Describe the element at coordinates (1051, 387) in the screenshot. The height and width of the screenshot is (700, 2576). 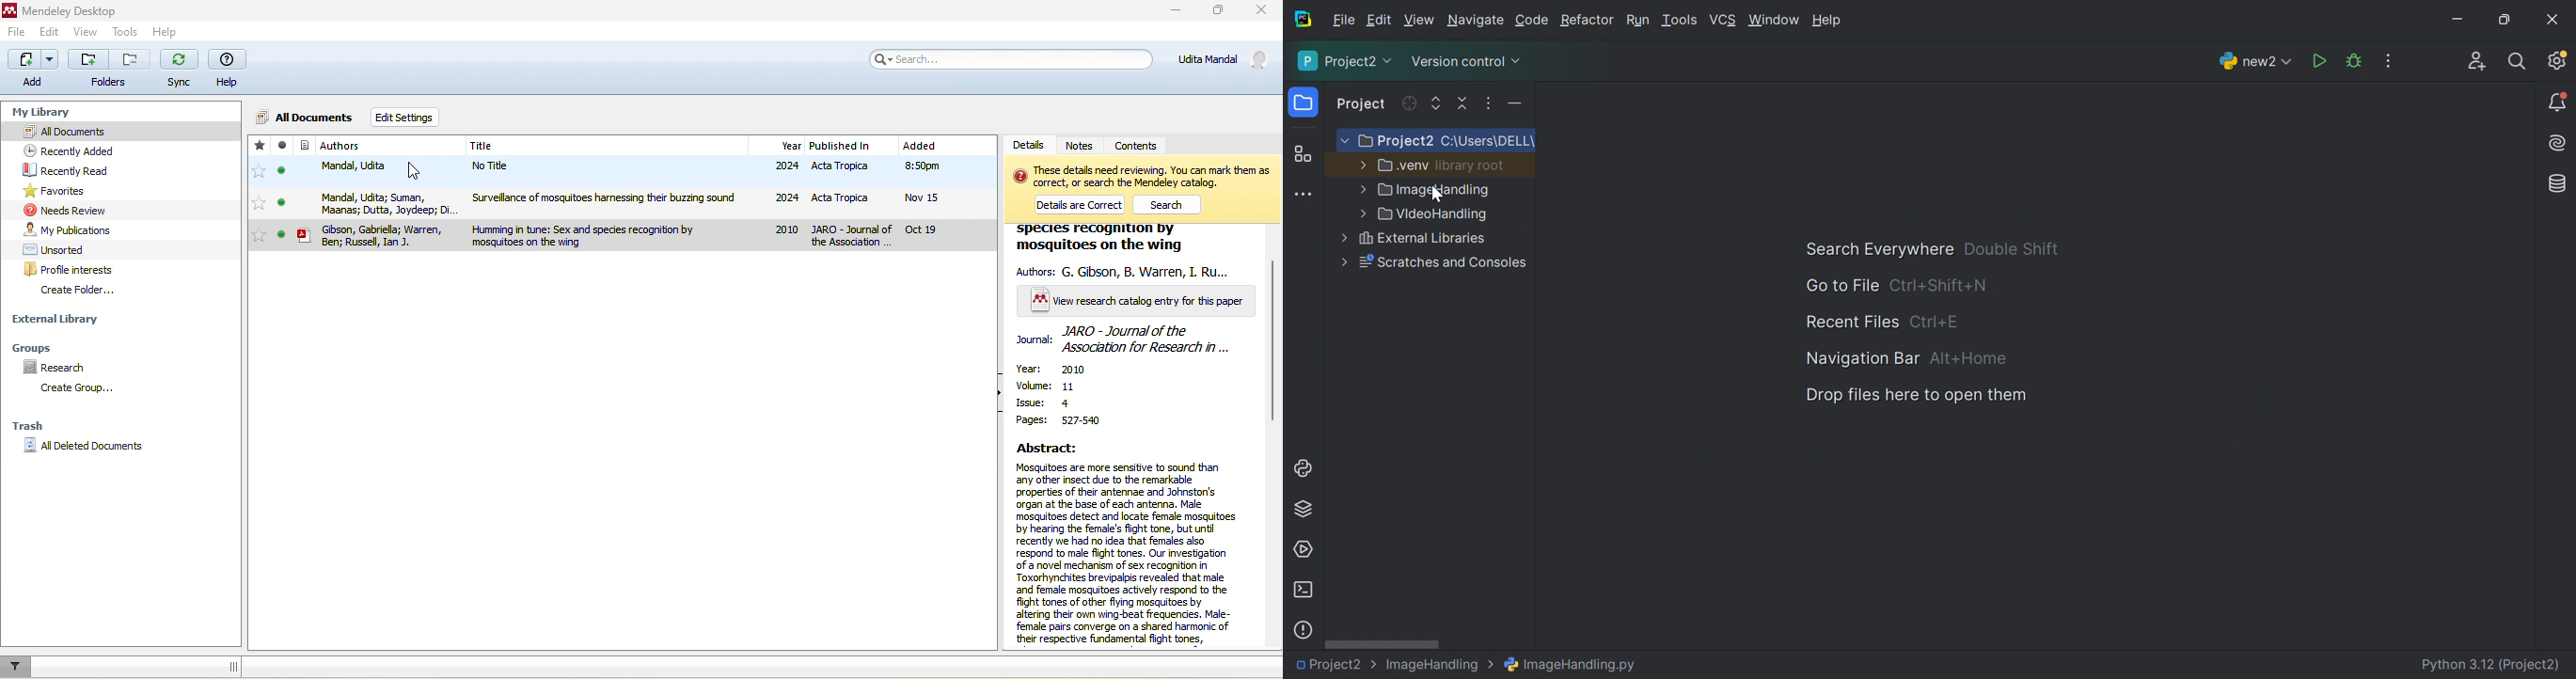
I see `volume :11` at that location.